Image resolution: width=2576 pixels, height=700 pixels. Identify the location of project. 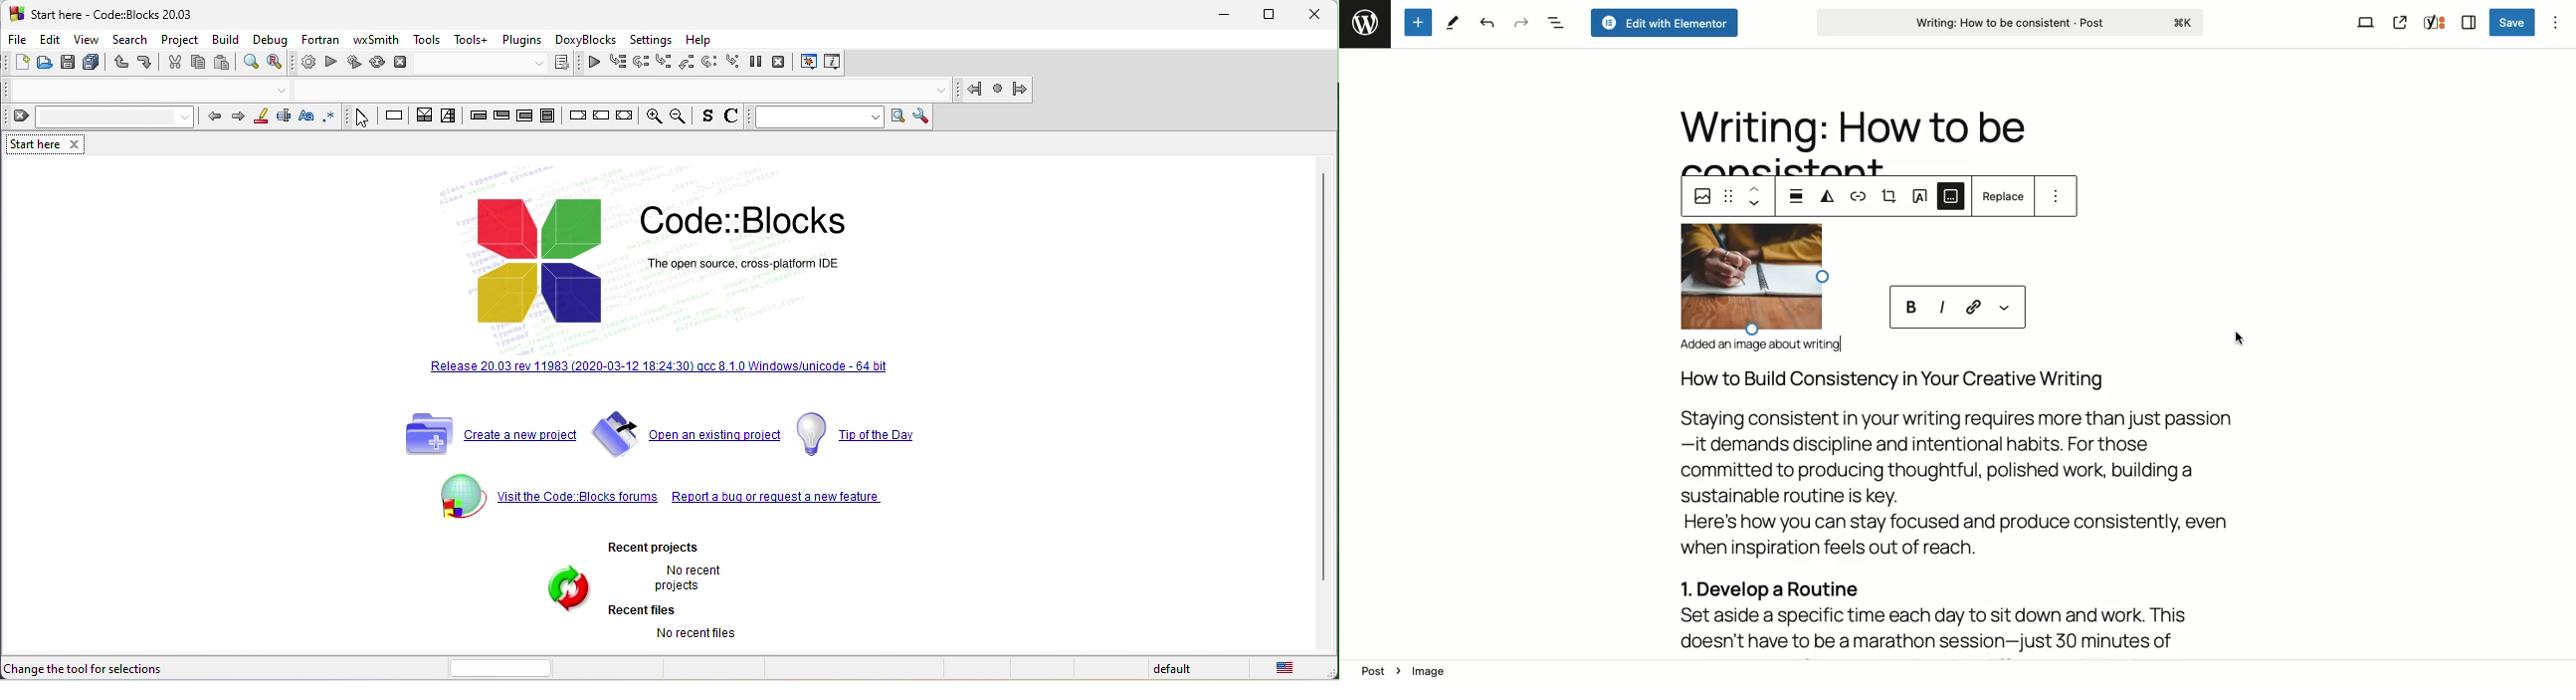
(179, 39).